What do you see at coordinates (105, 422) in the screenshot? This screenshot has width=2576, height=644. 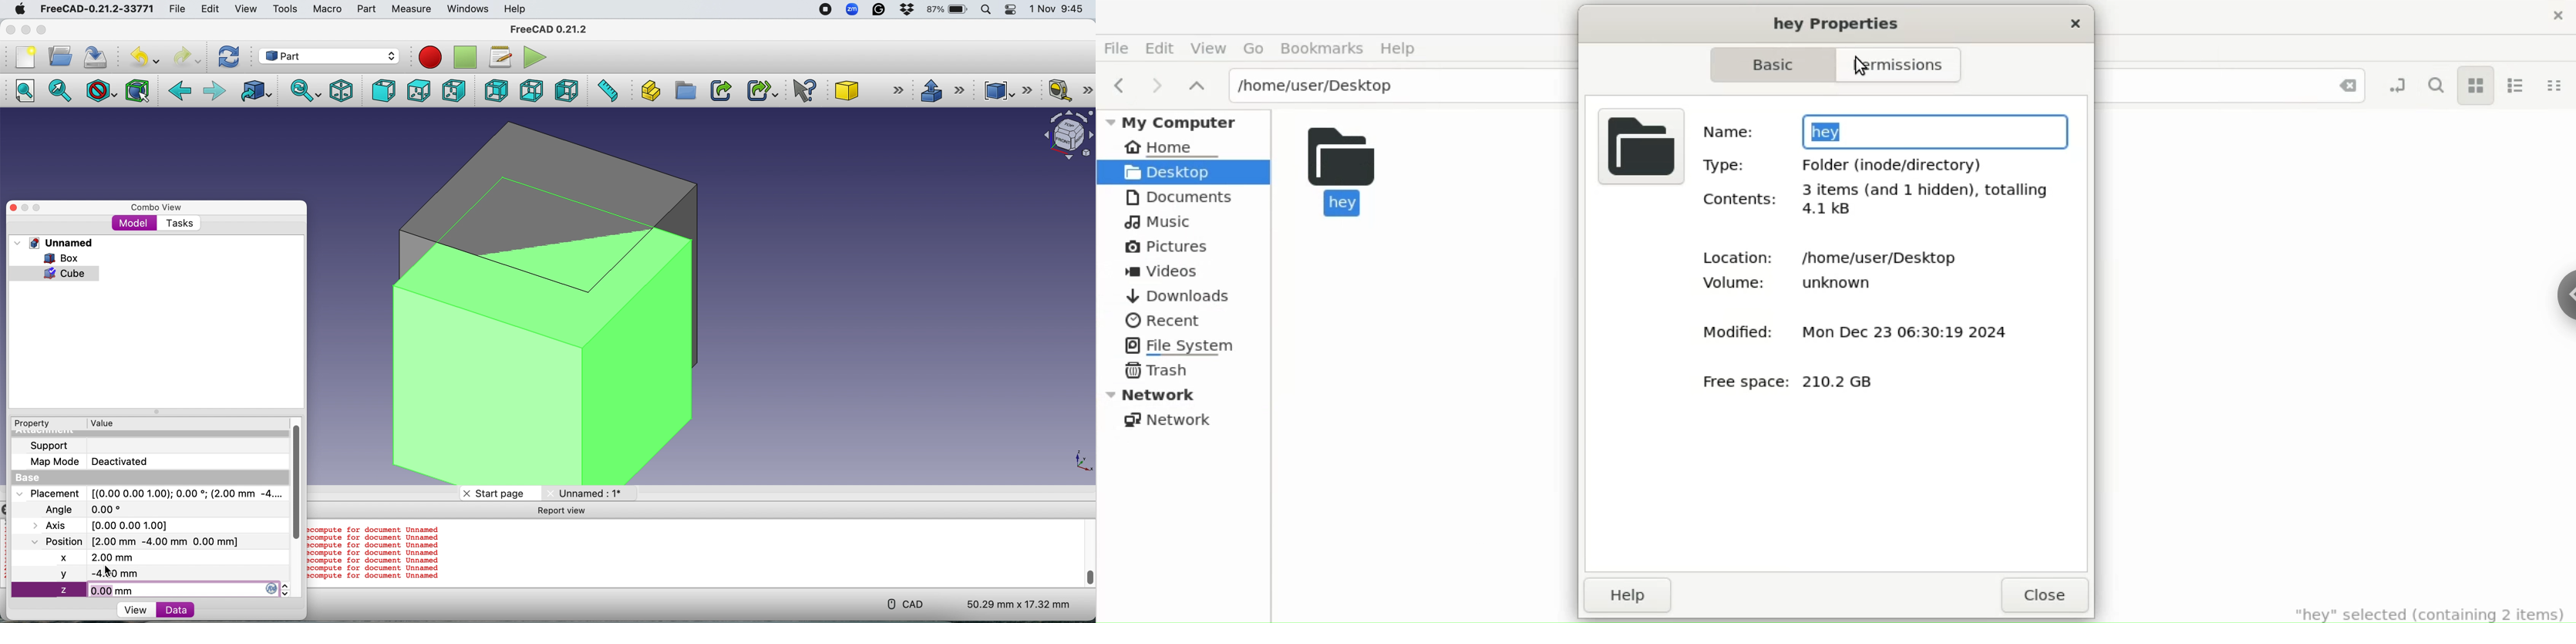 I see `Value` at bounding box center [105, 422].